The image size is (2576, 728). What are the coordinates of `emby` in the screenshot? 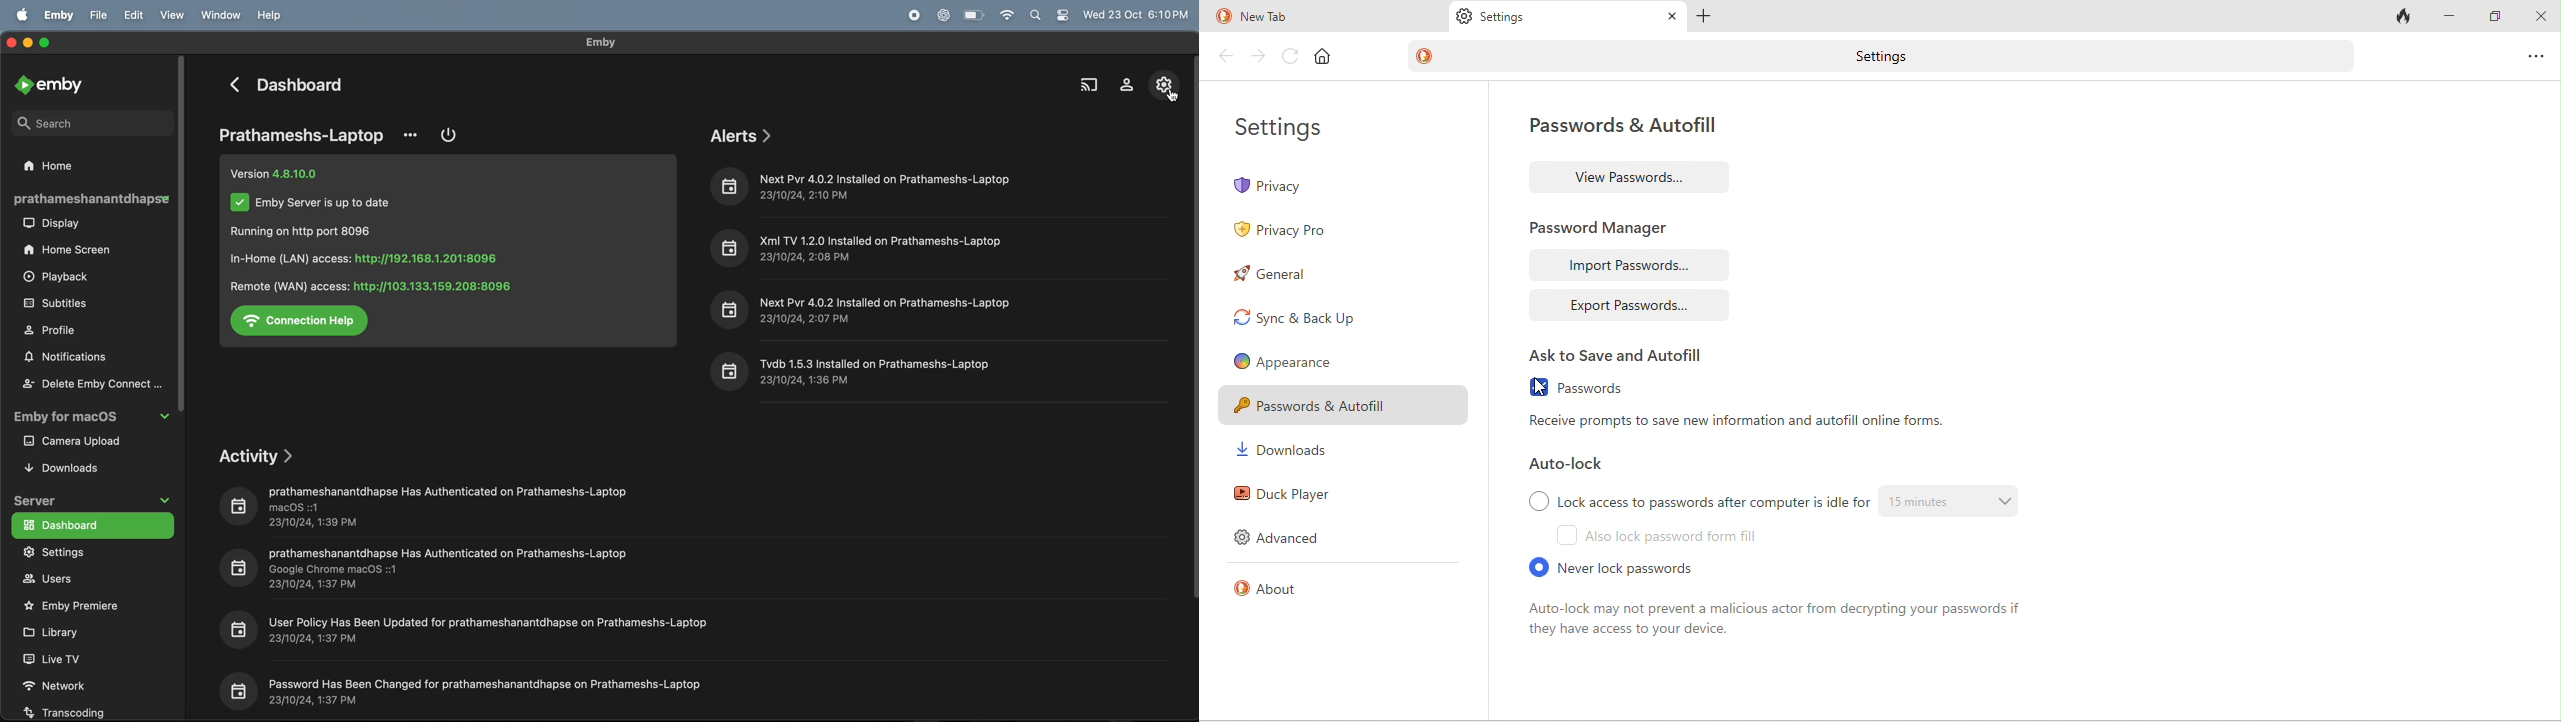 It's located at (57, 85).